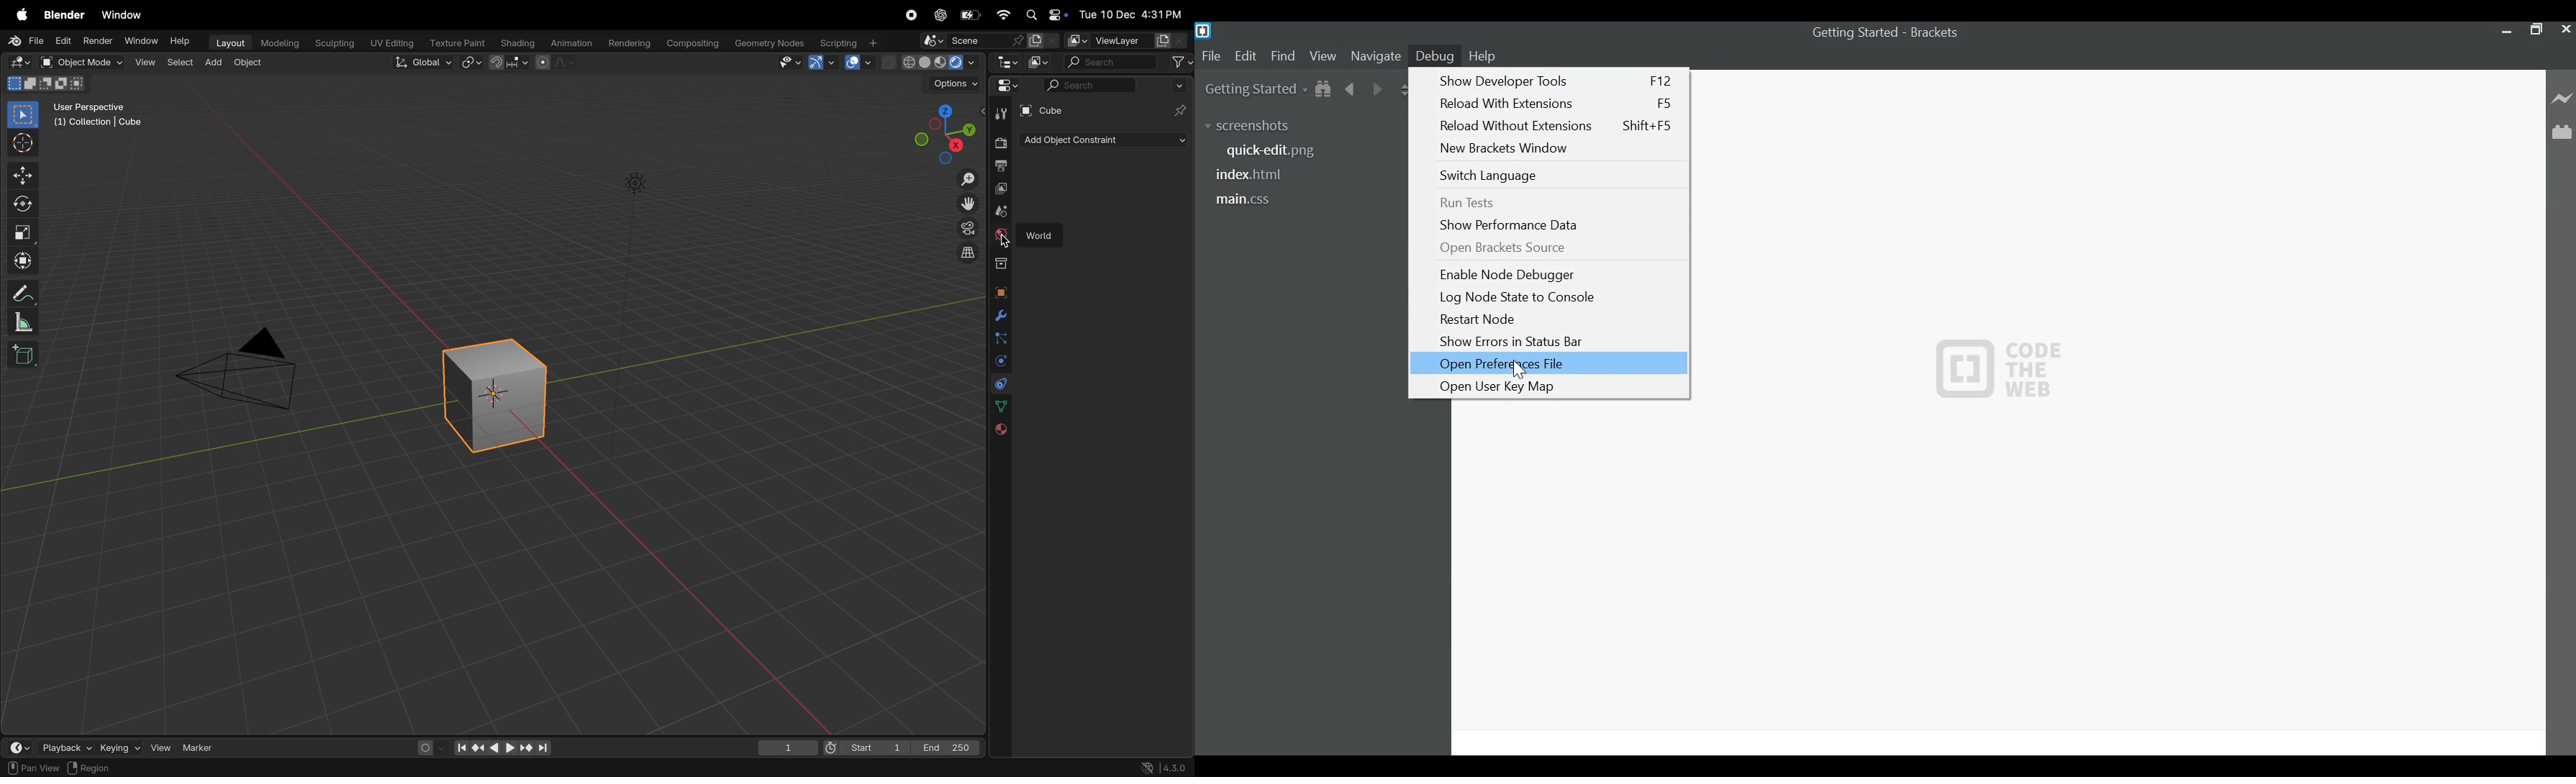 The image size is (2576, 784). Describe the element at coordinates (999, 430) in the screenshot. I see `material` at that location.